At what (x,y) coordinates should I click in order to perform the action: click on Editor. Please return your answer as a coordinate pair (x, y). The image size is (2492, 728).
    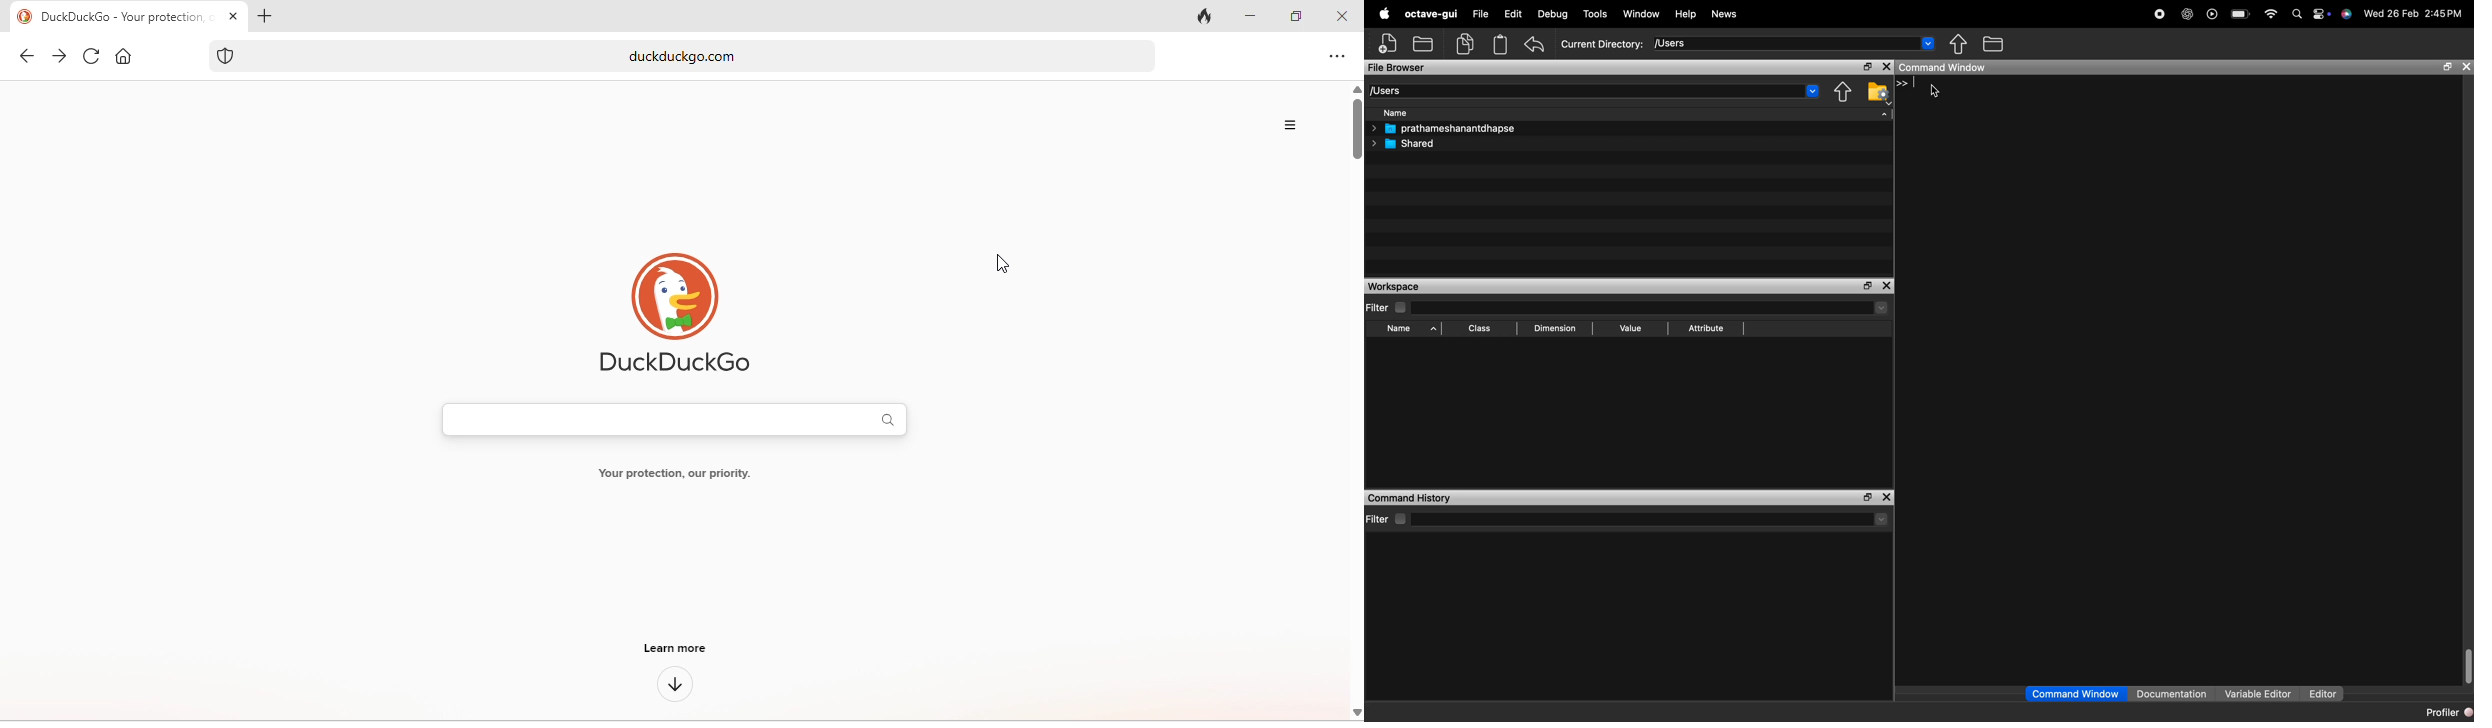
    Looking at the image, I should click on (2320, 690).